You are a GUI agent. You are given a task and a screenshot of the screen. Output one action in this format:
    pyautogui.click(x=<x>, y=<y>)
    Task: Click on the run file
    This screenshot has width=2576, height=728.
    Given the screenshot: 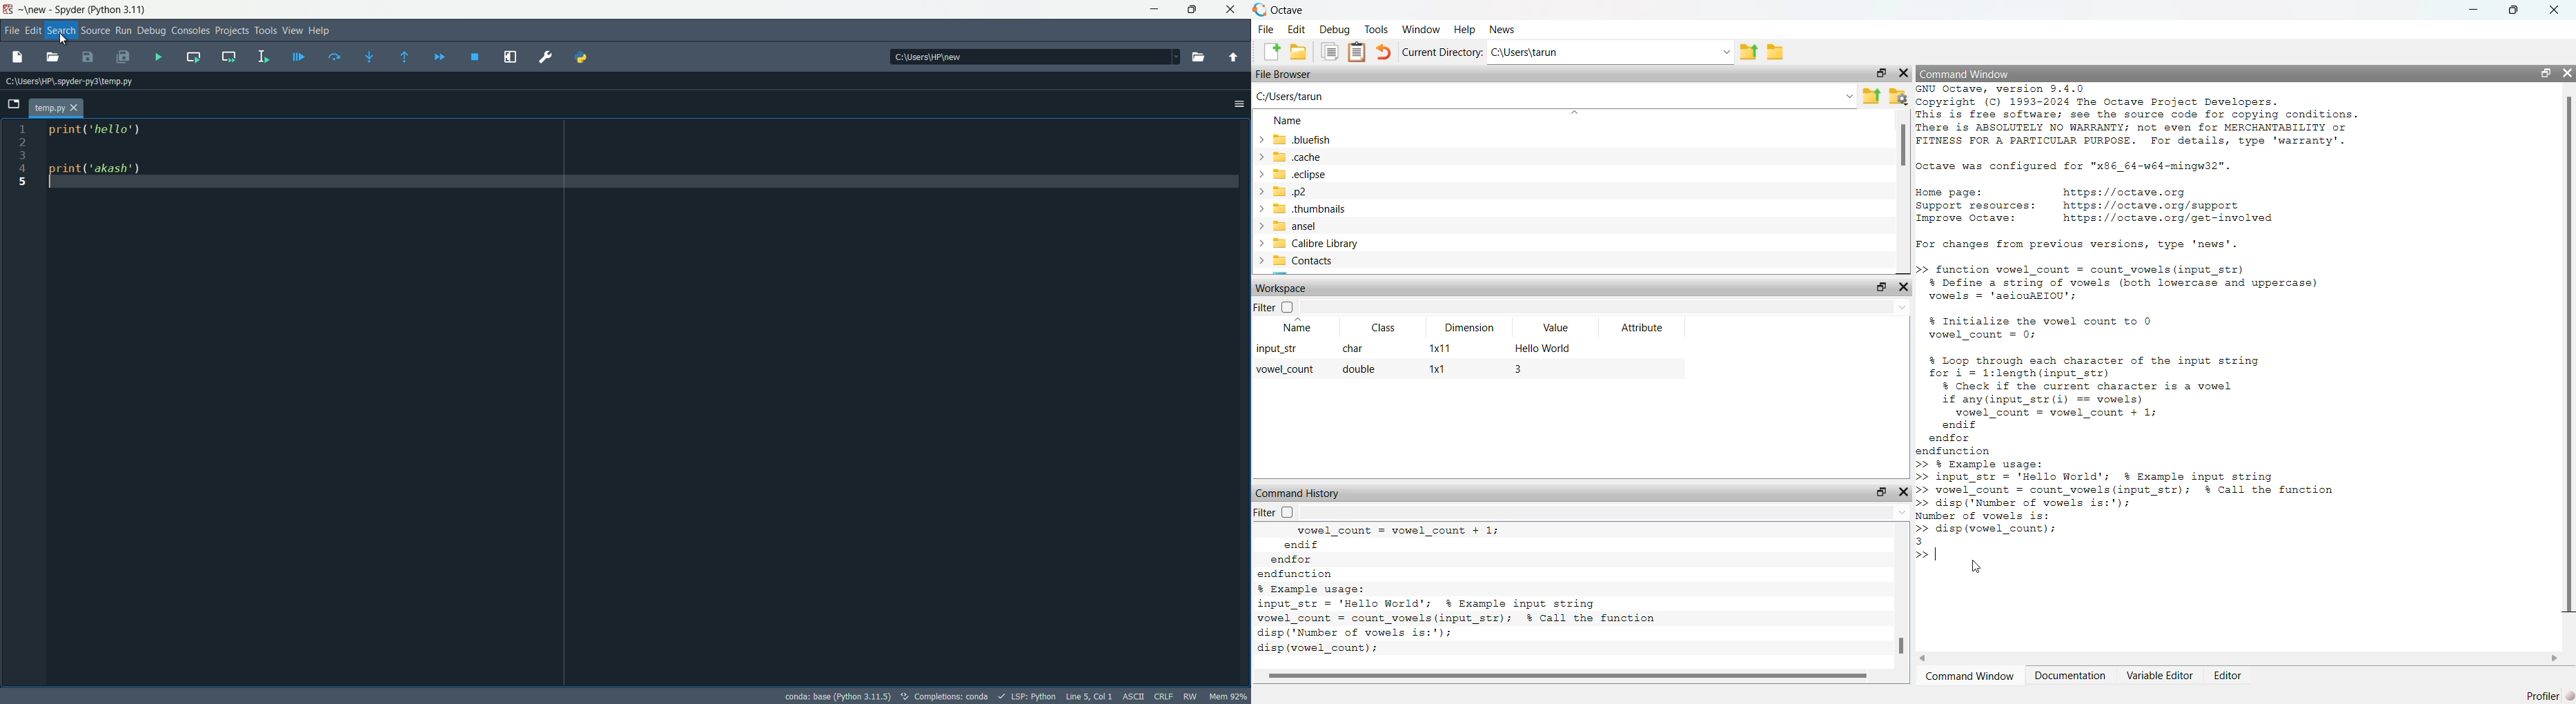 What is the action you would take?
    pyautogui.click(x=158, y=58)
    